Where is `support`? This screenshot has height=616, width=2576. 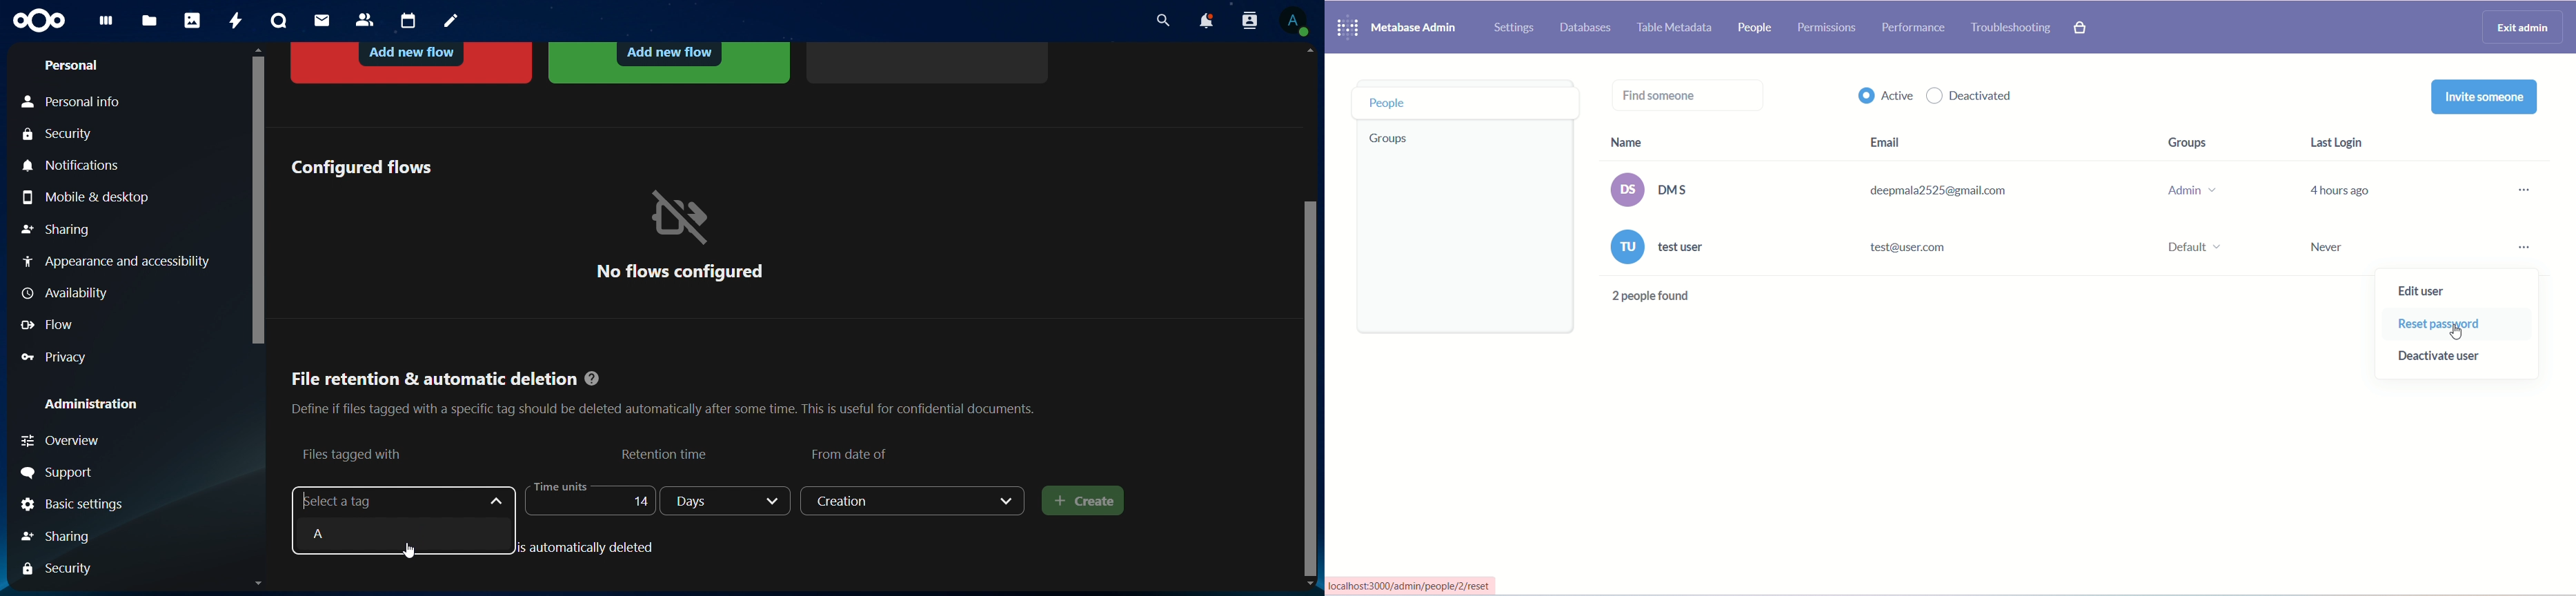
support is located at coordinates (61, 473).